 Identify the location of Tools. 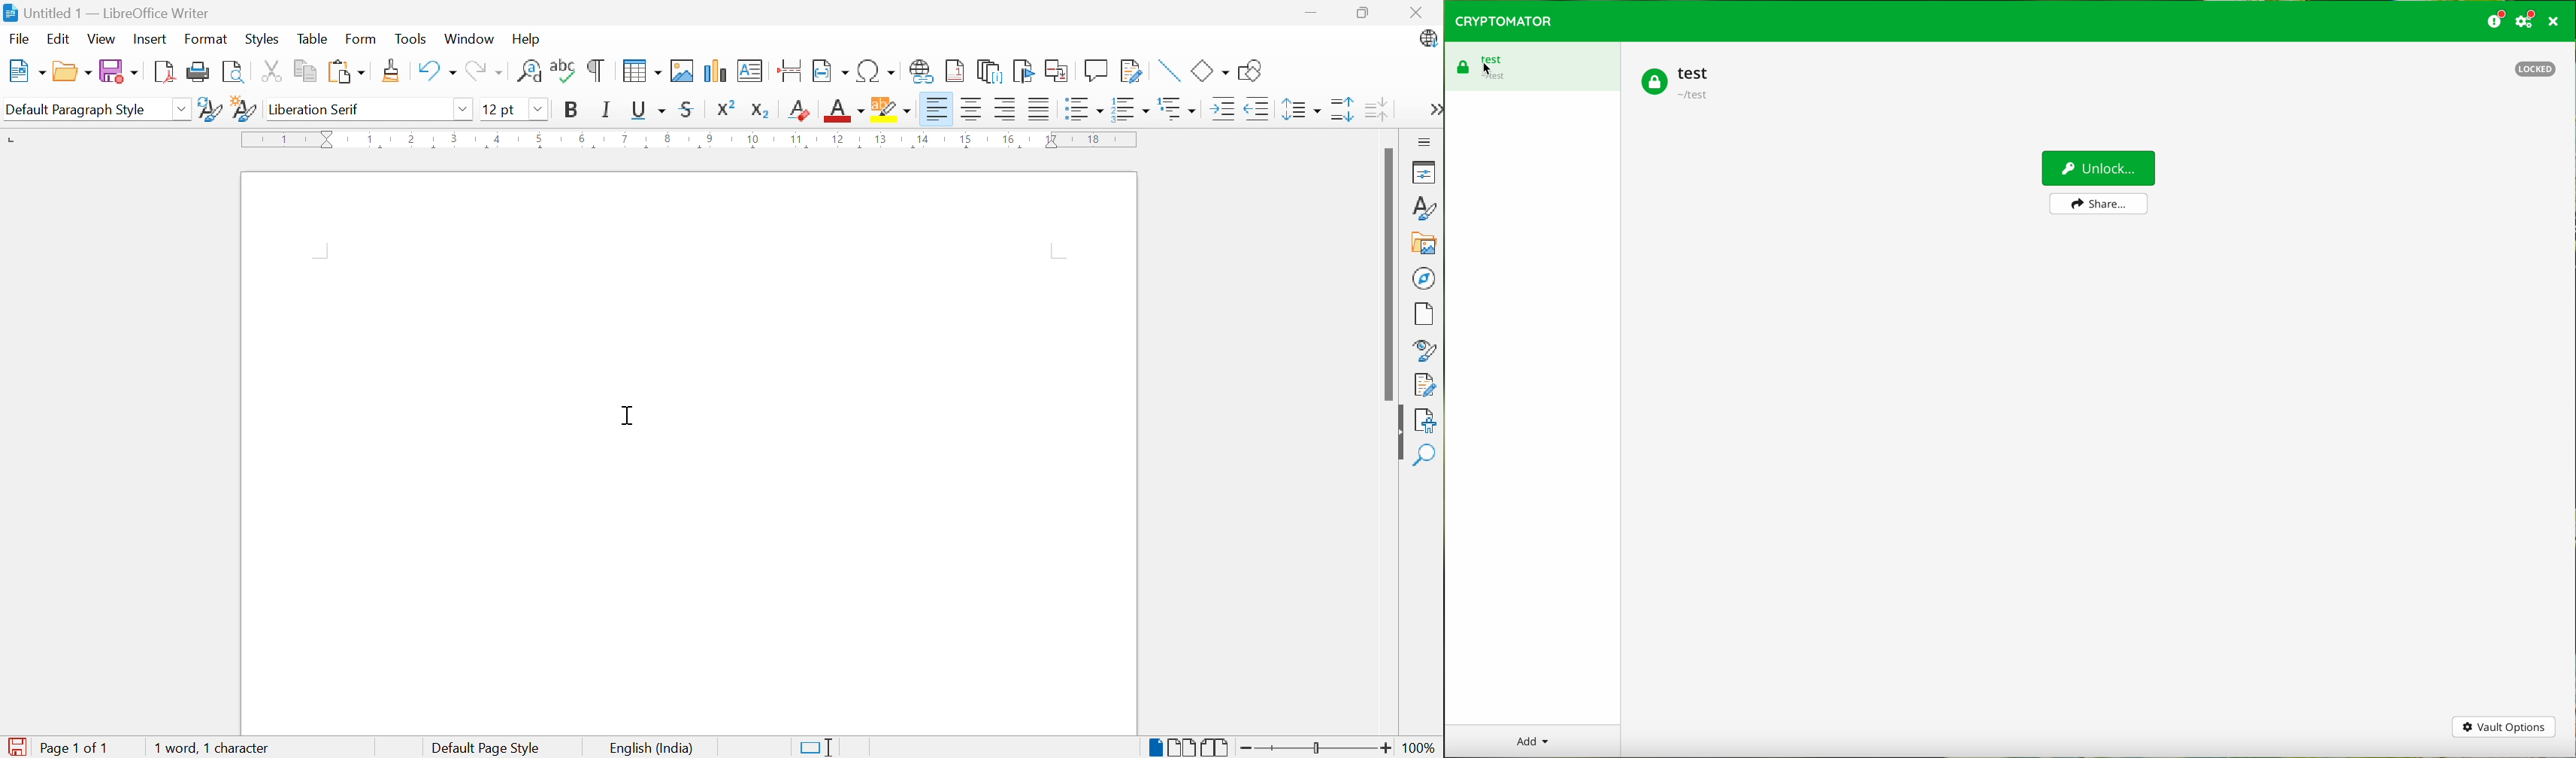
(413, 39).